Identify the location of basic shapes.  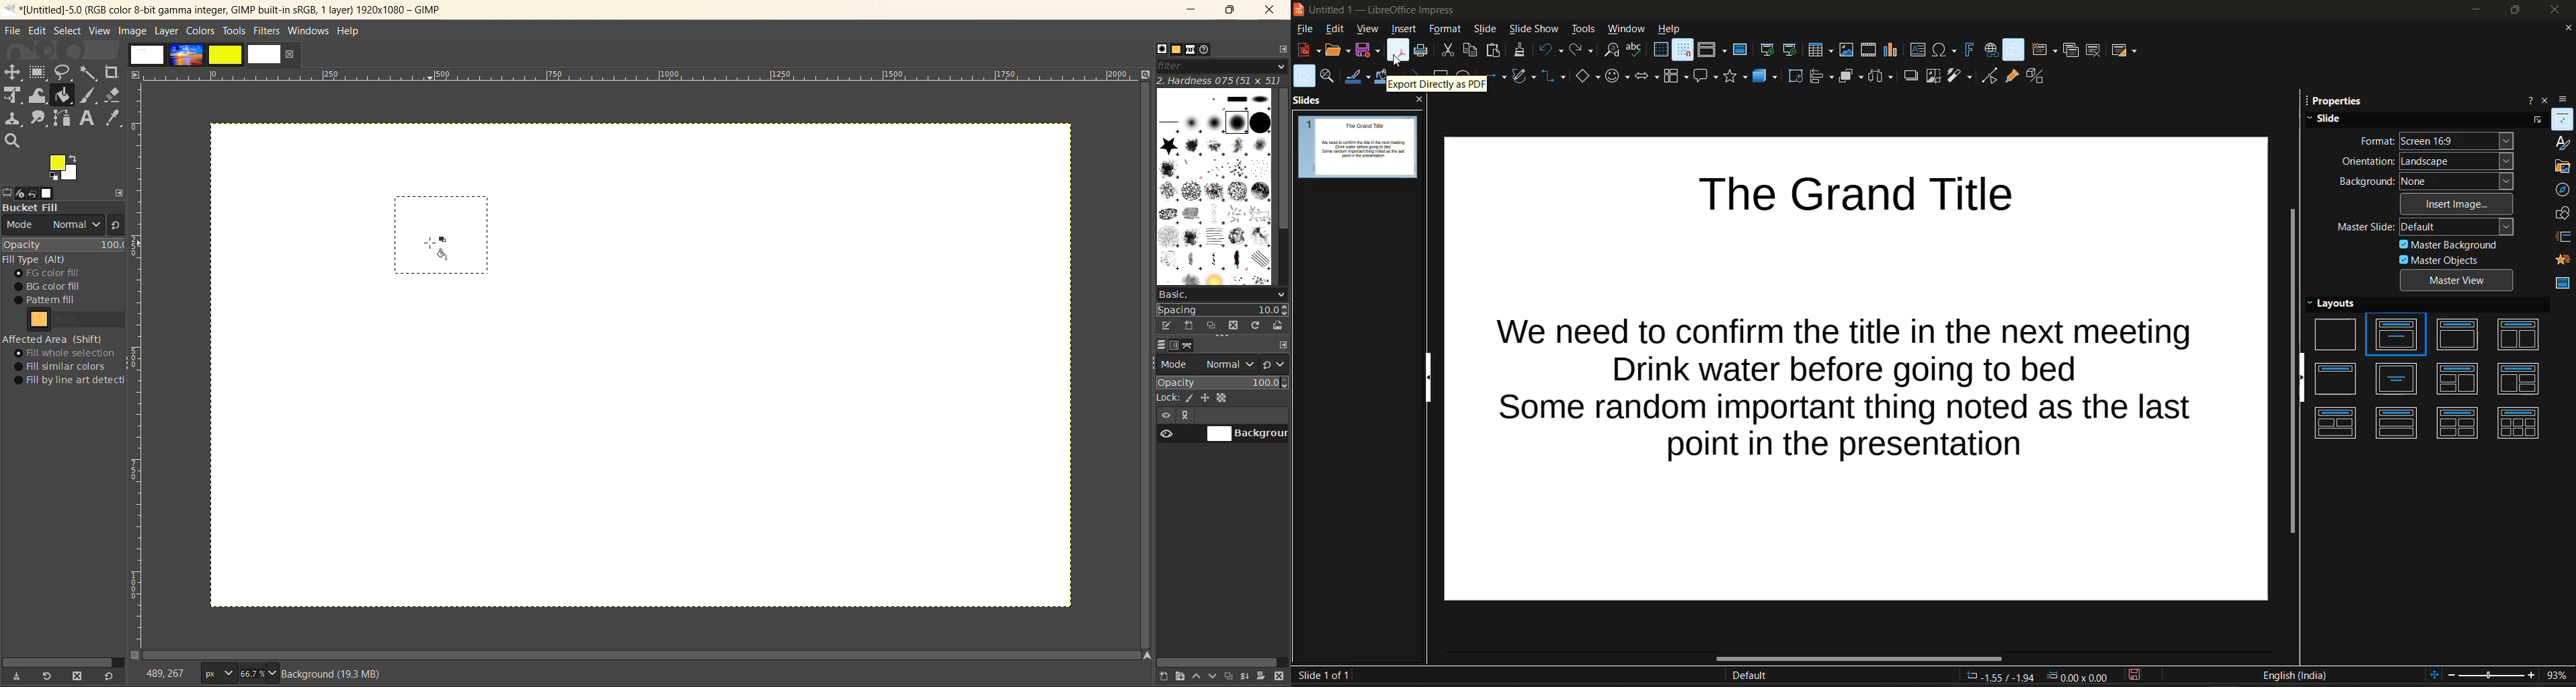
(1587, 77).